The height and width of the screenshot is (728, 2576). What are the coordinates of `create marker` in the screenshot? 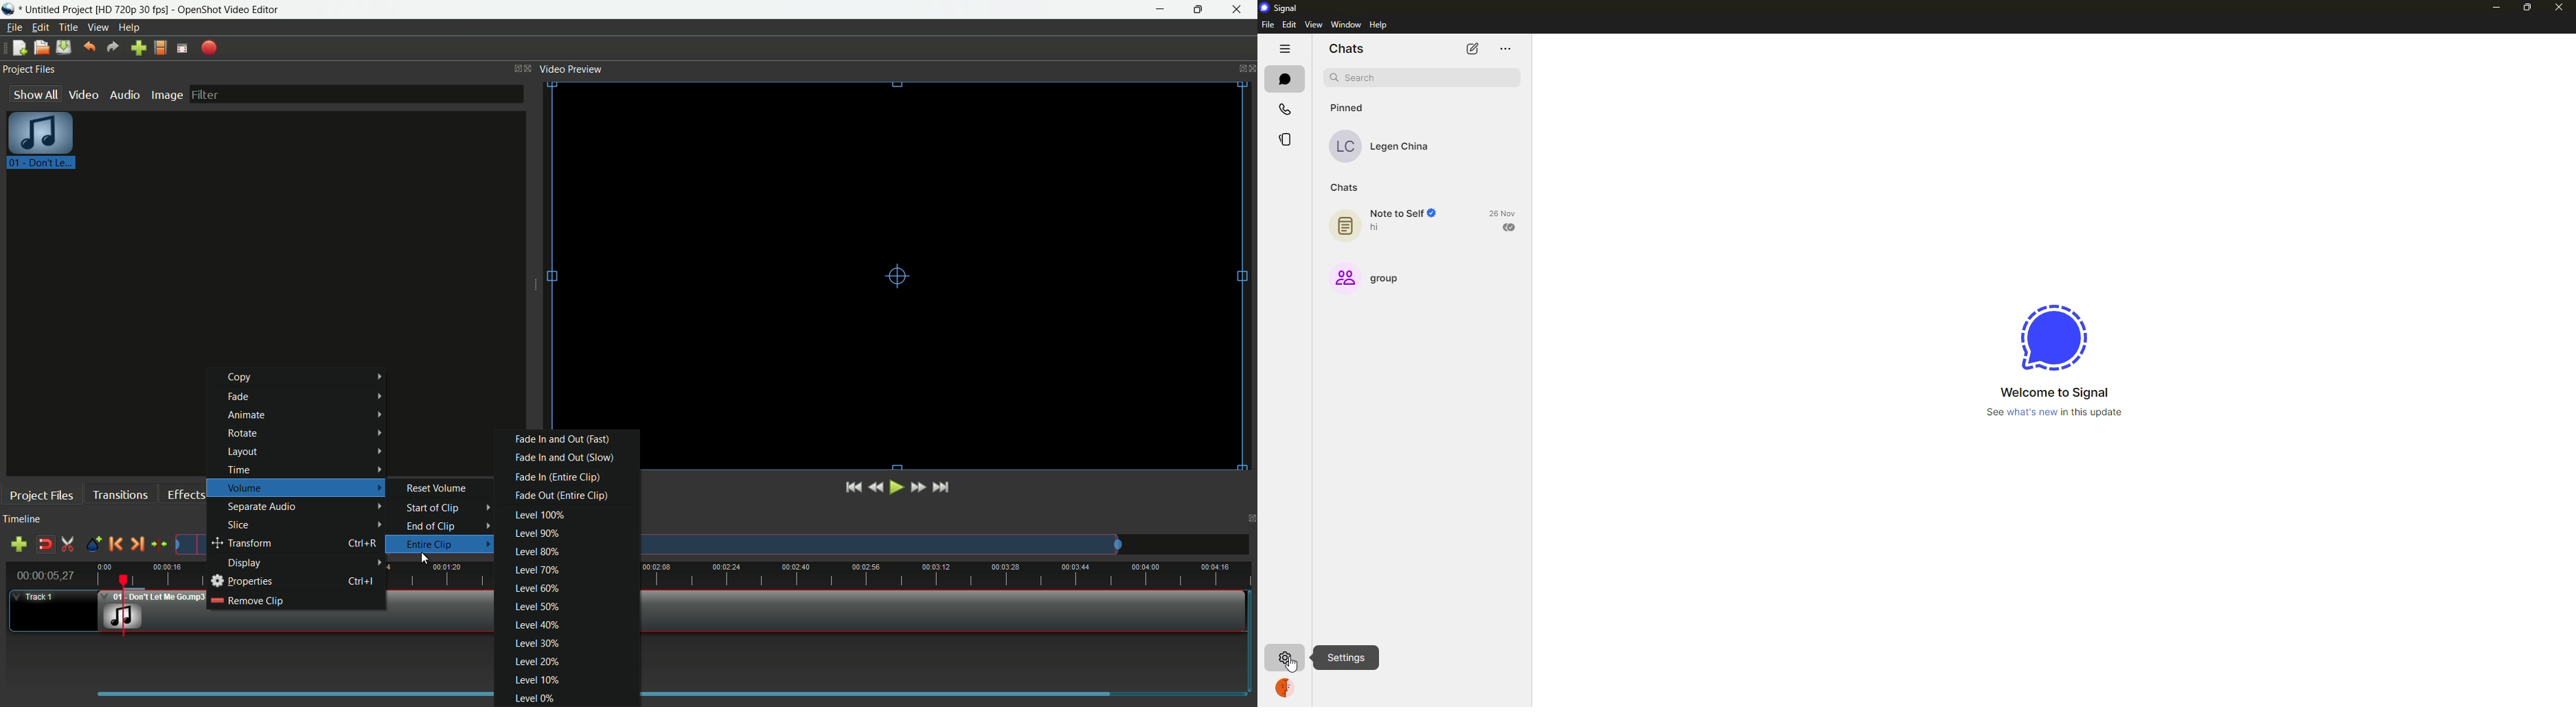 It's located at (92, 545).